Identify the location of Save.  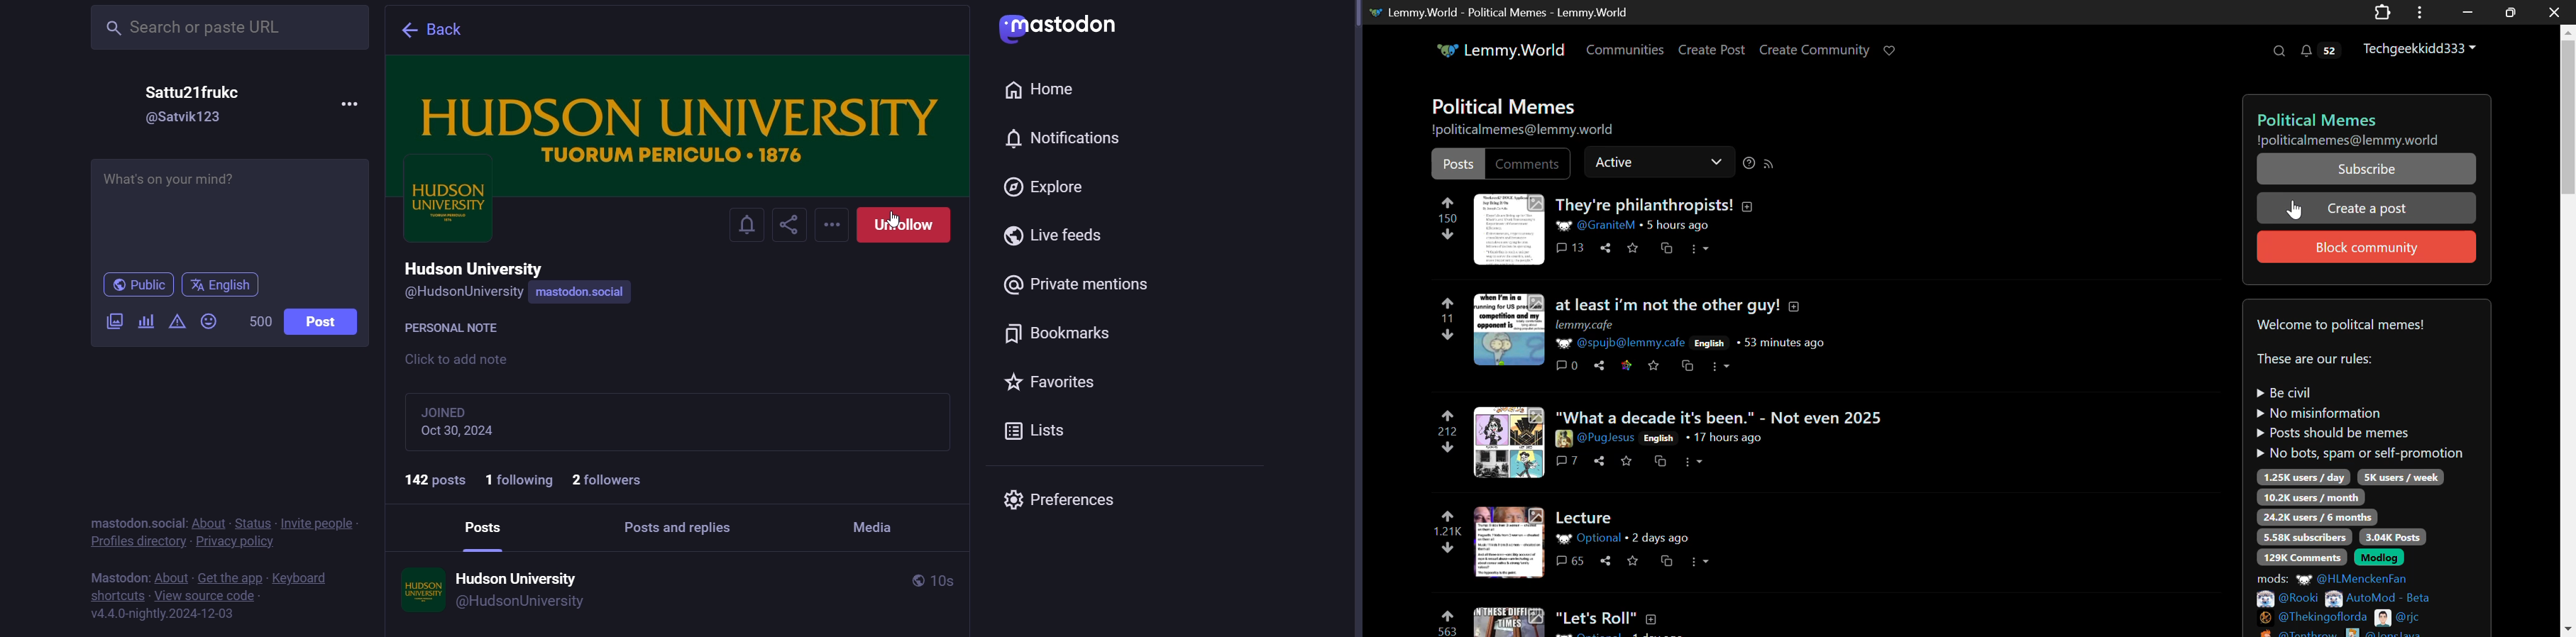
(1634, 248).